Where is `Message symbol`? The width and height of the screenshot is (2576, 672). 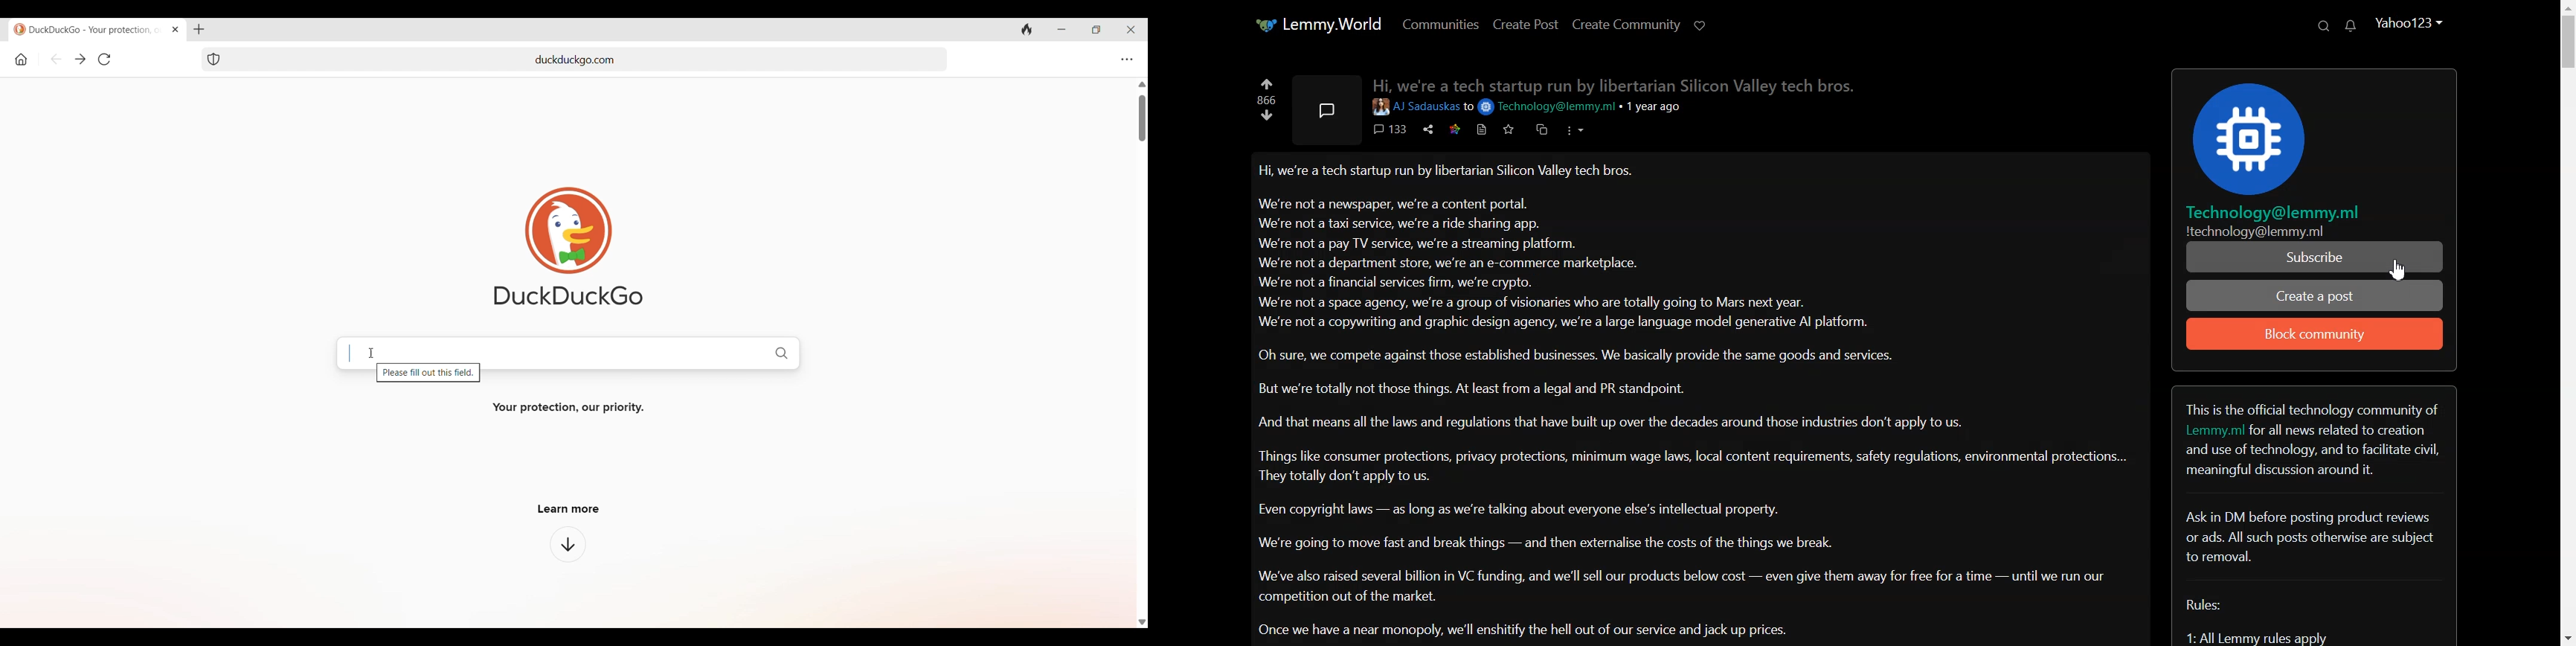
Message symbol is located at coordinates (1324, 106).